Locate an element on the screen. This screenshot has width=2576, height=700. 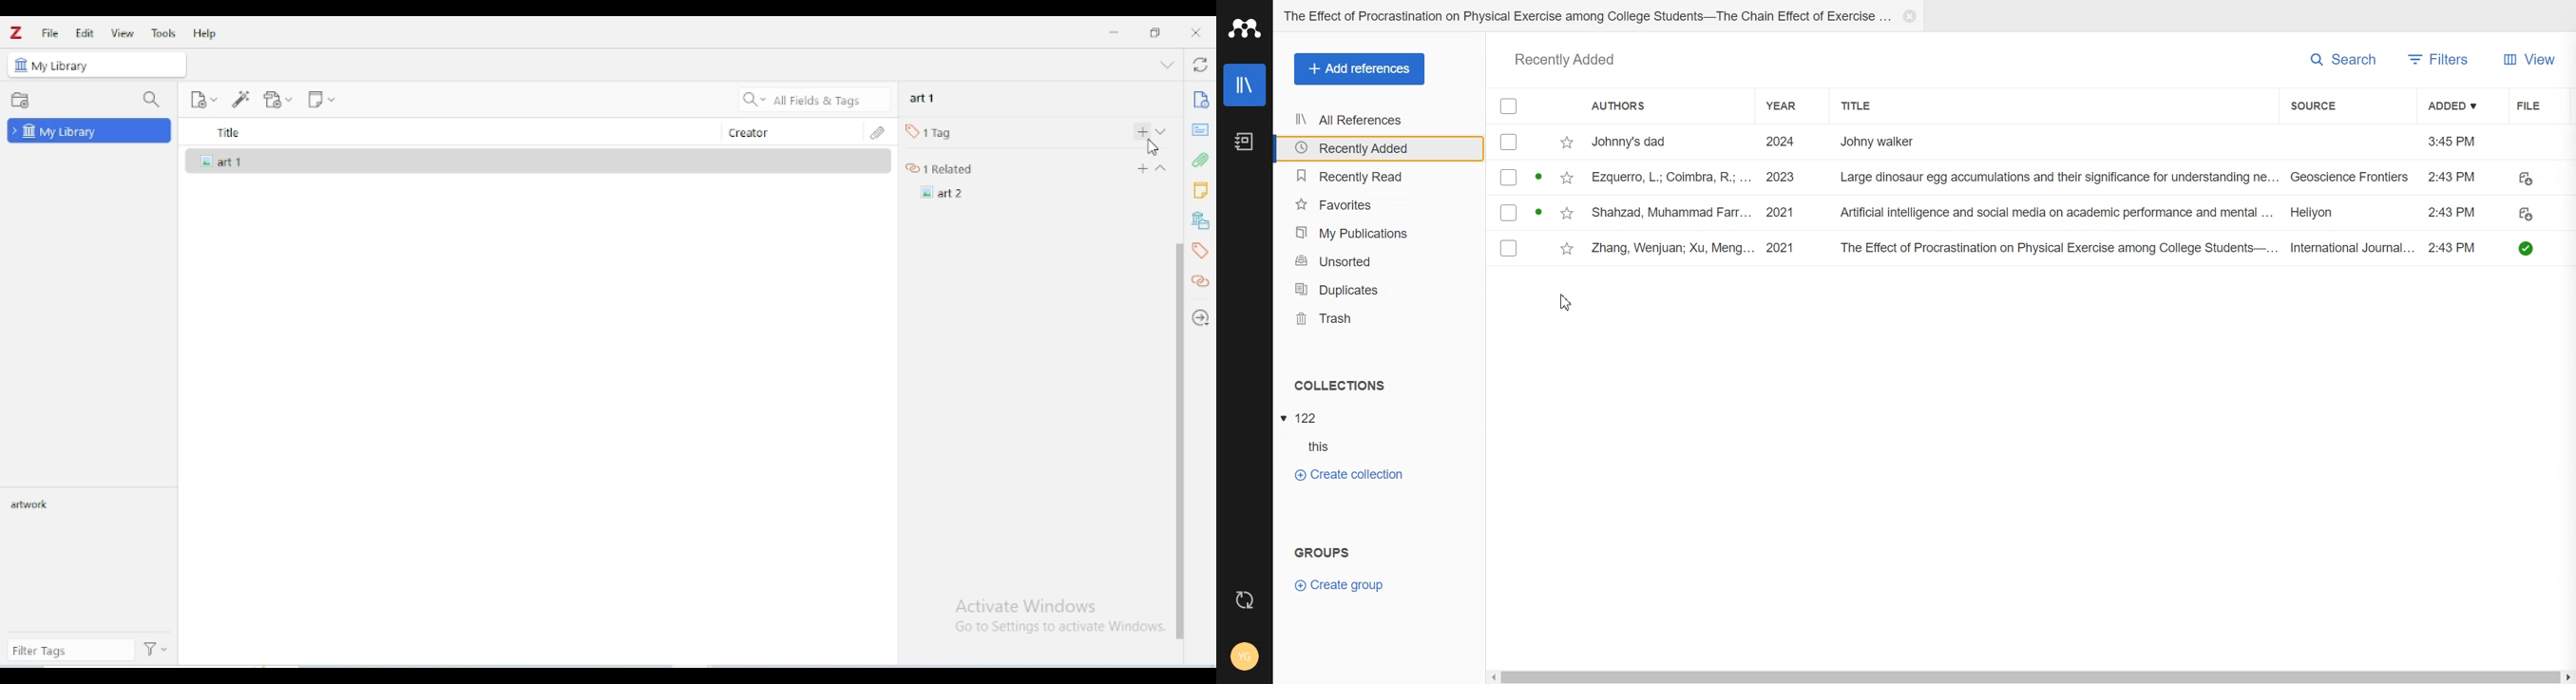
new note is located at coordinates (321, 100).